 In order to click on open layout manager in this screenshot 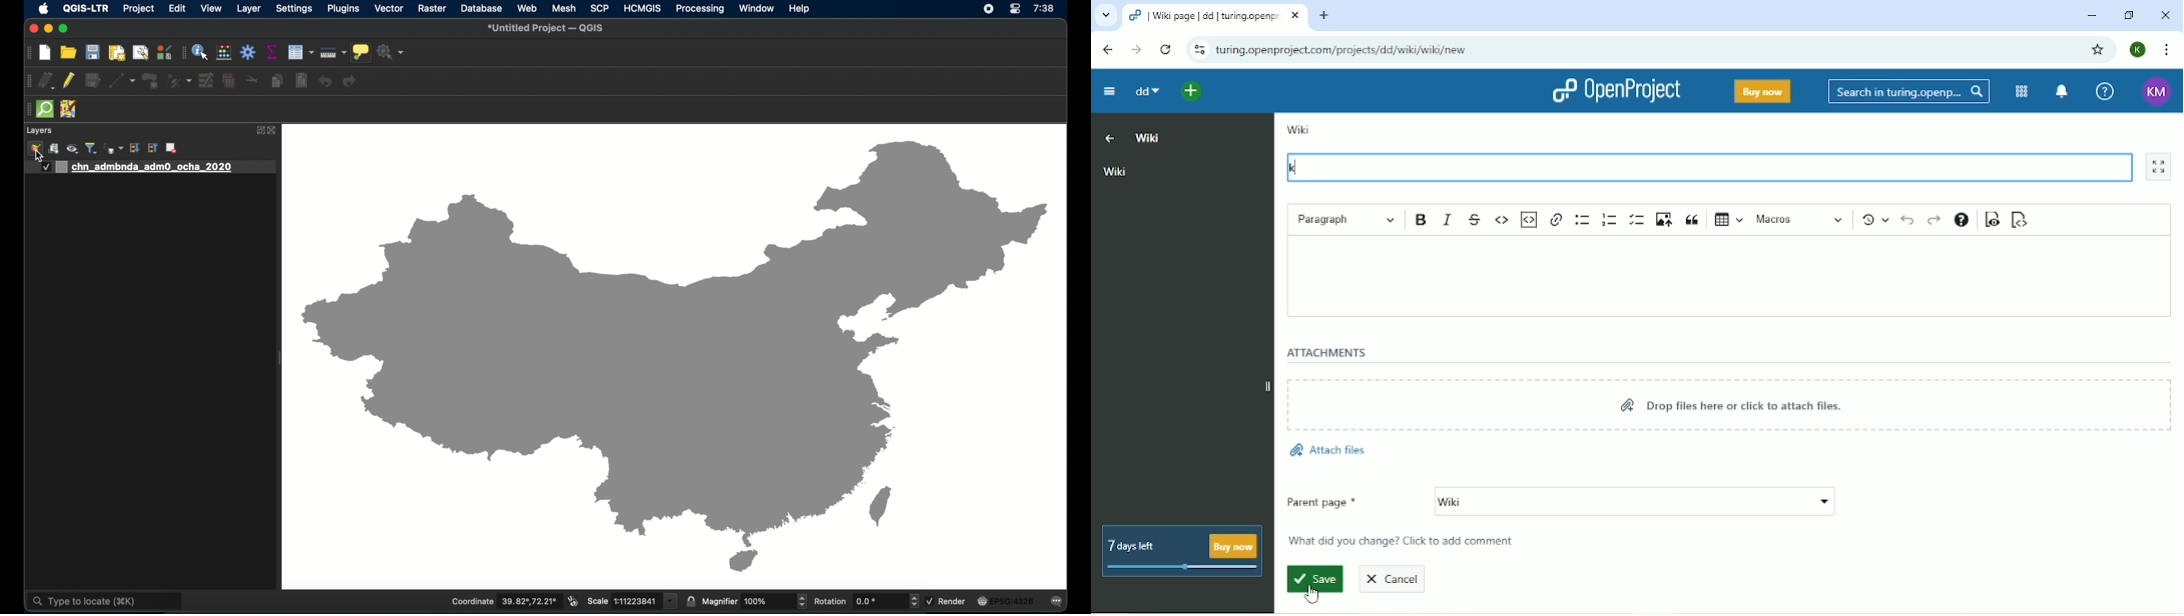, I will do `click(141, 53)`.